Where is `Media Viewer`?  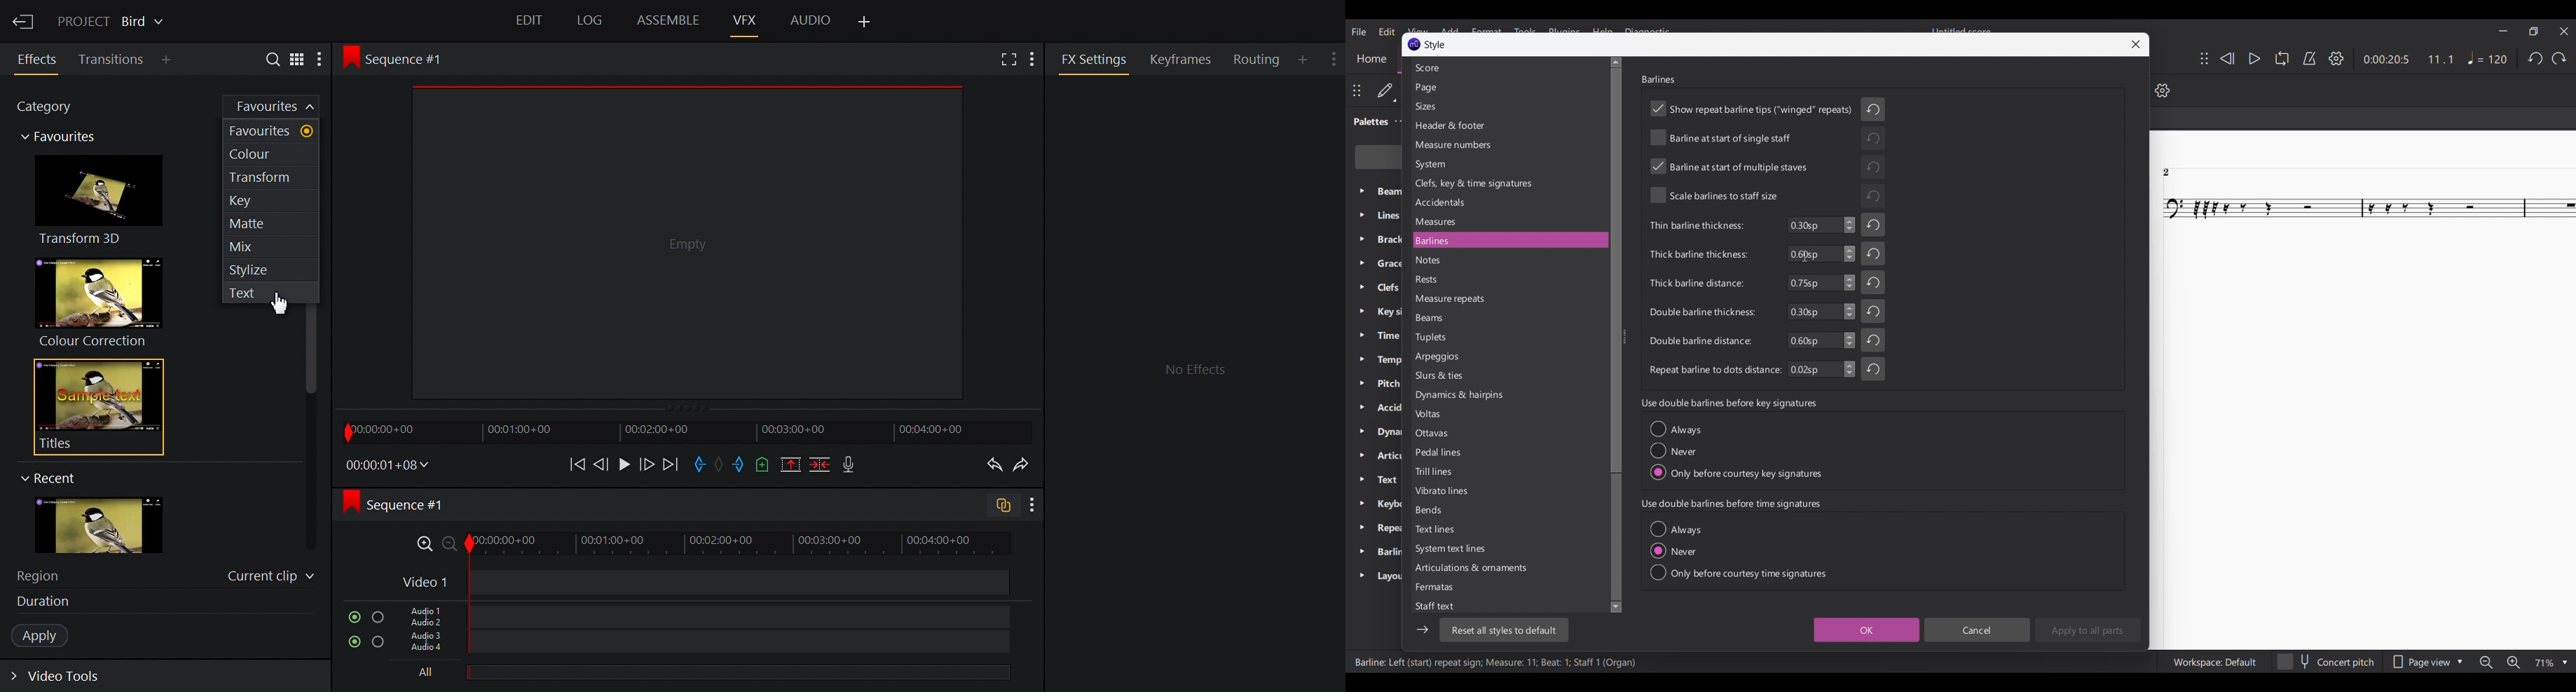 Media Viewer is located at coordinates (688, 240).